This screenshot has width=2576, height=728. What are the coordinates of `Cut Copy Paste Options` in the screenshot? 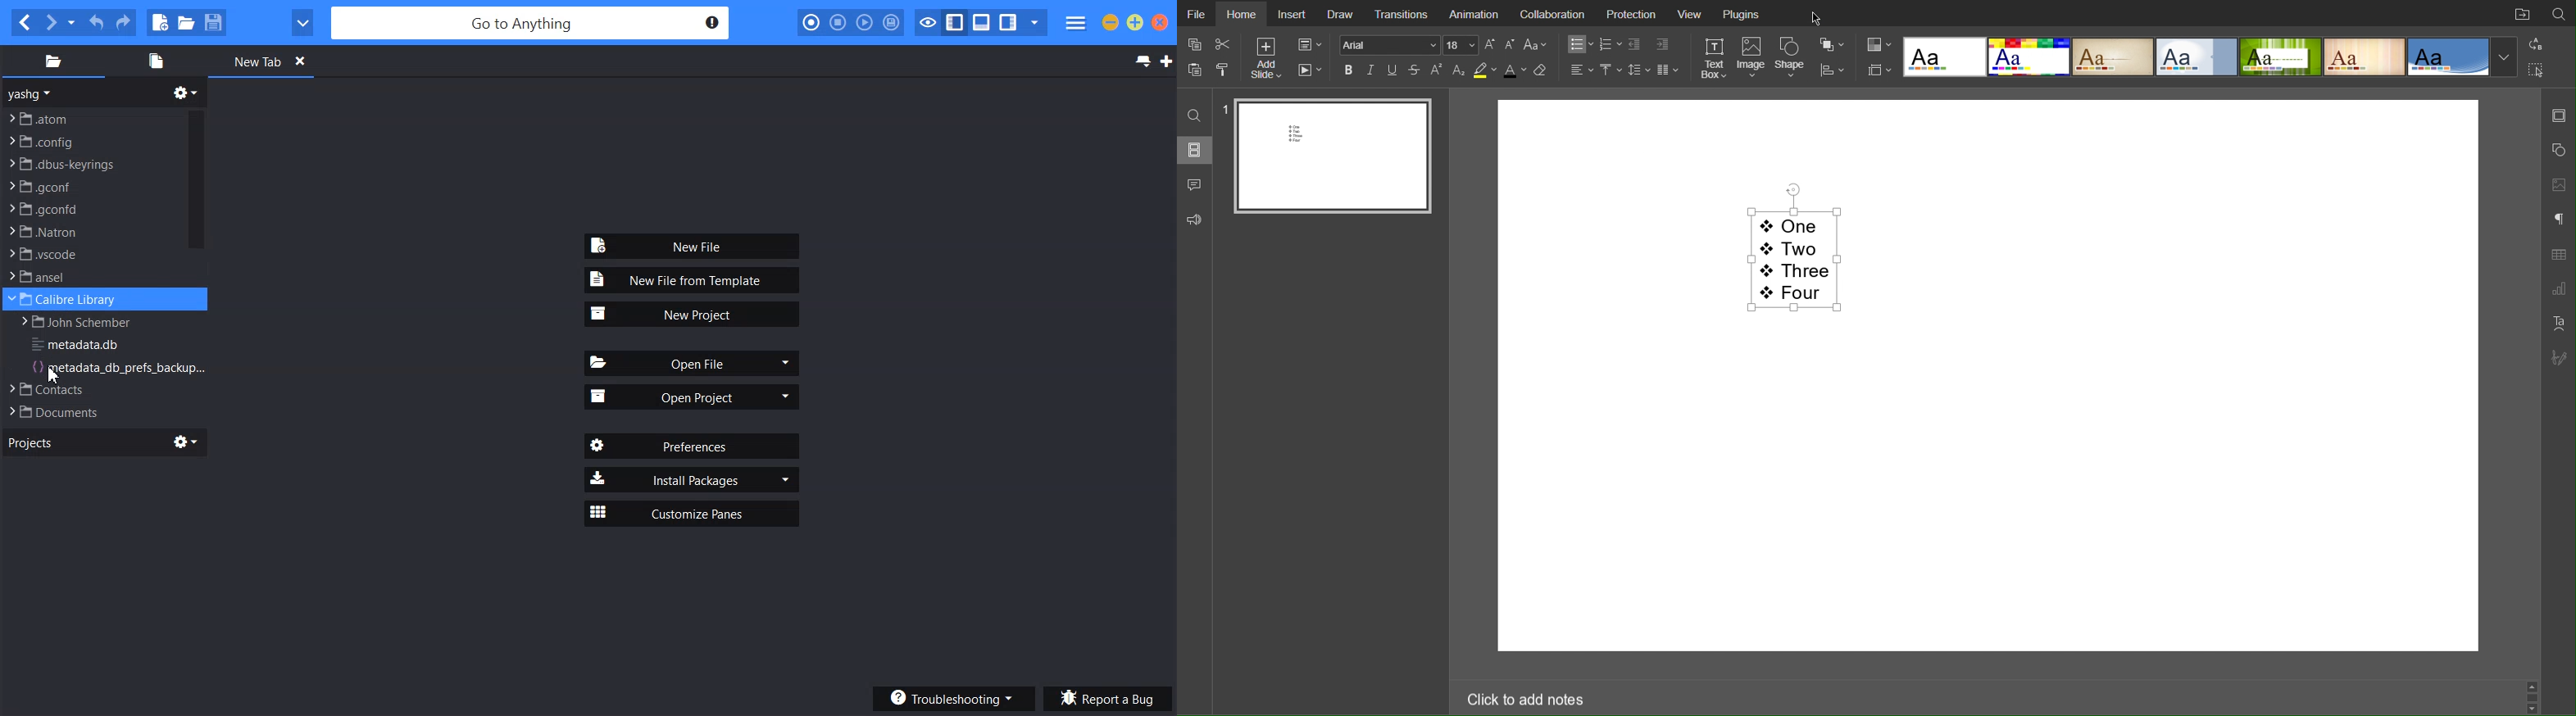 It's located at (1210, 58).